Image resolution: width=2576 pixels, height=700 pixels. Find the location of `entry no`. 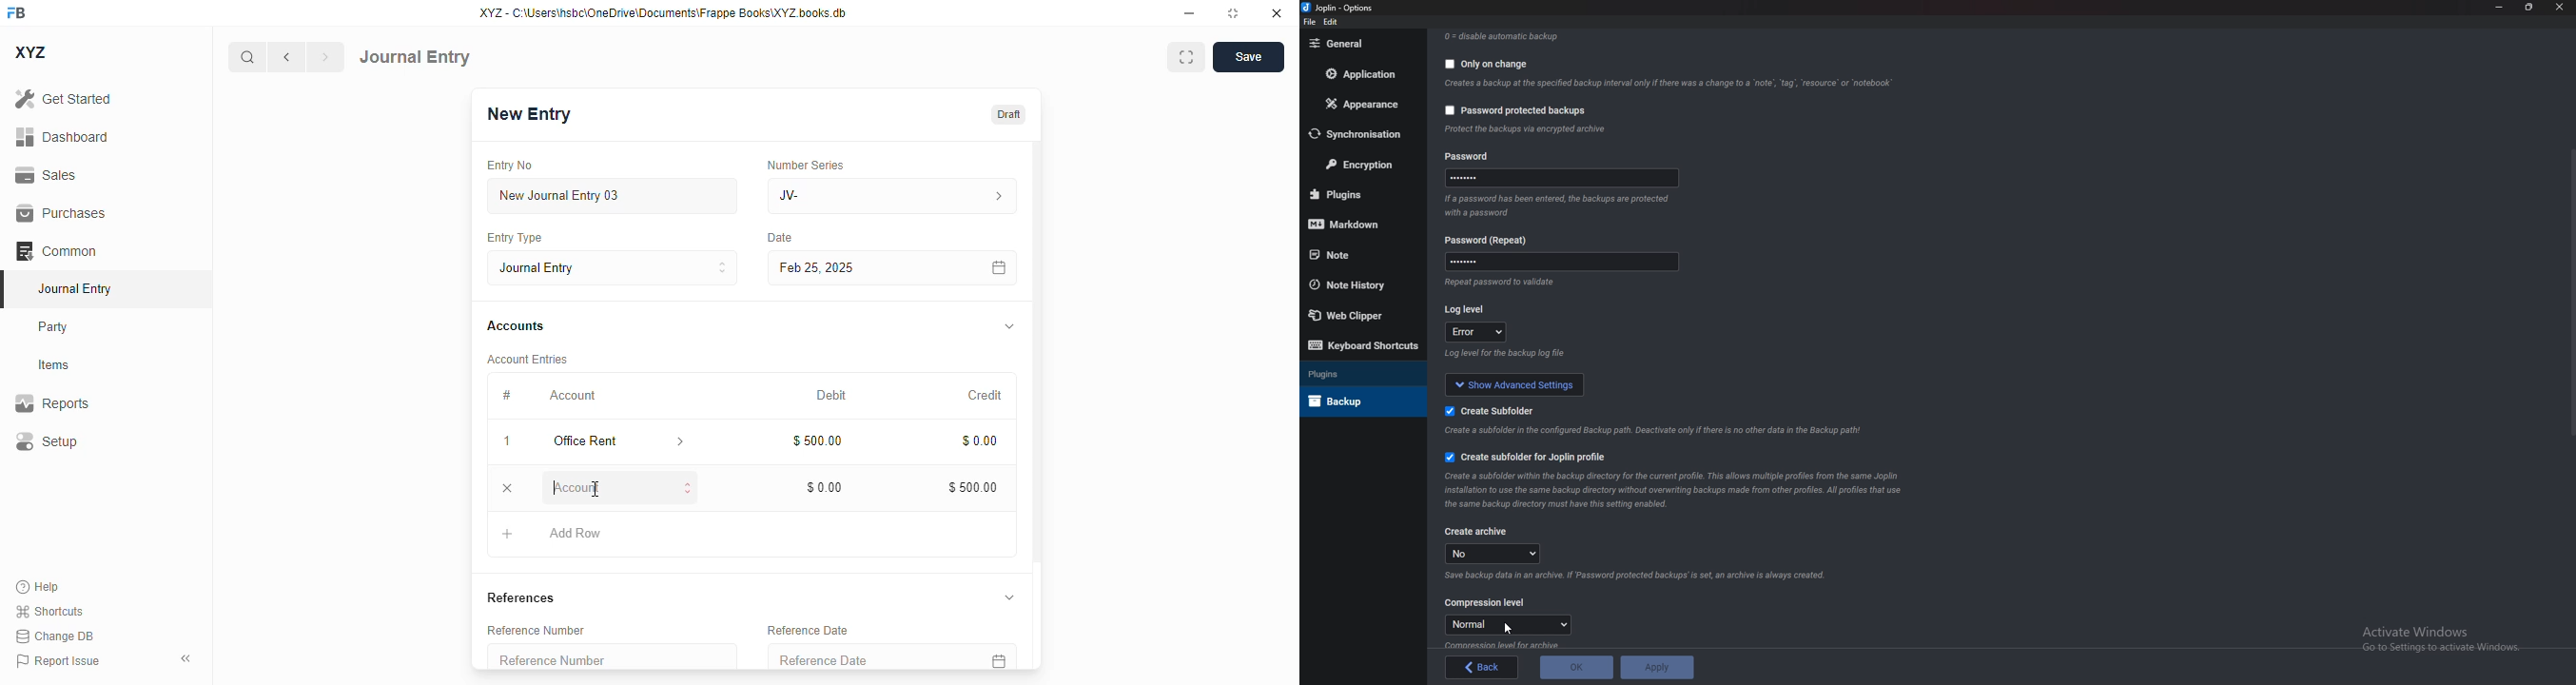

entry no is located at coordinates (510, 166).